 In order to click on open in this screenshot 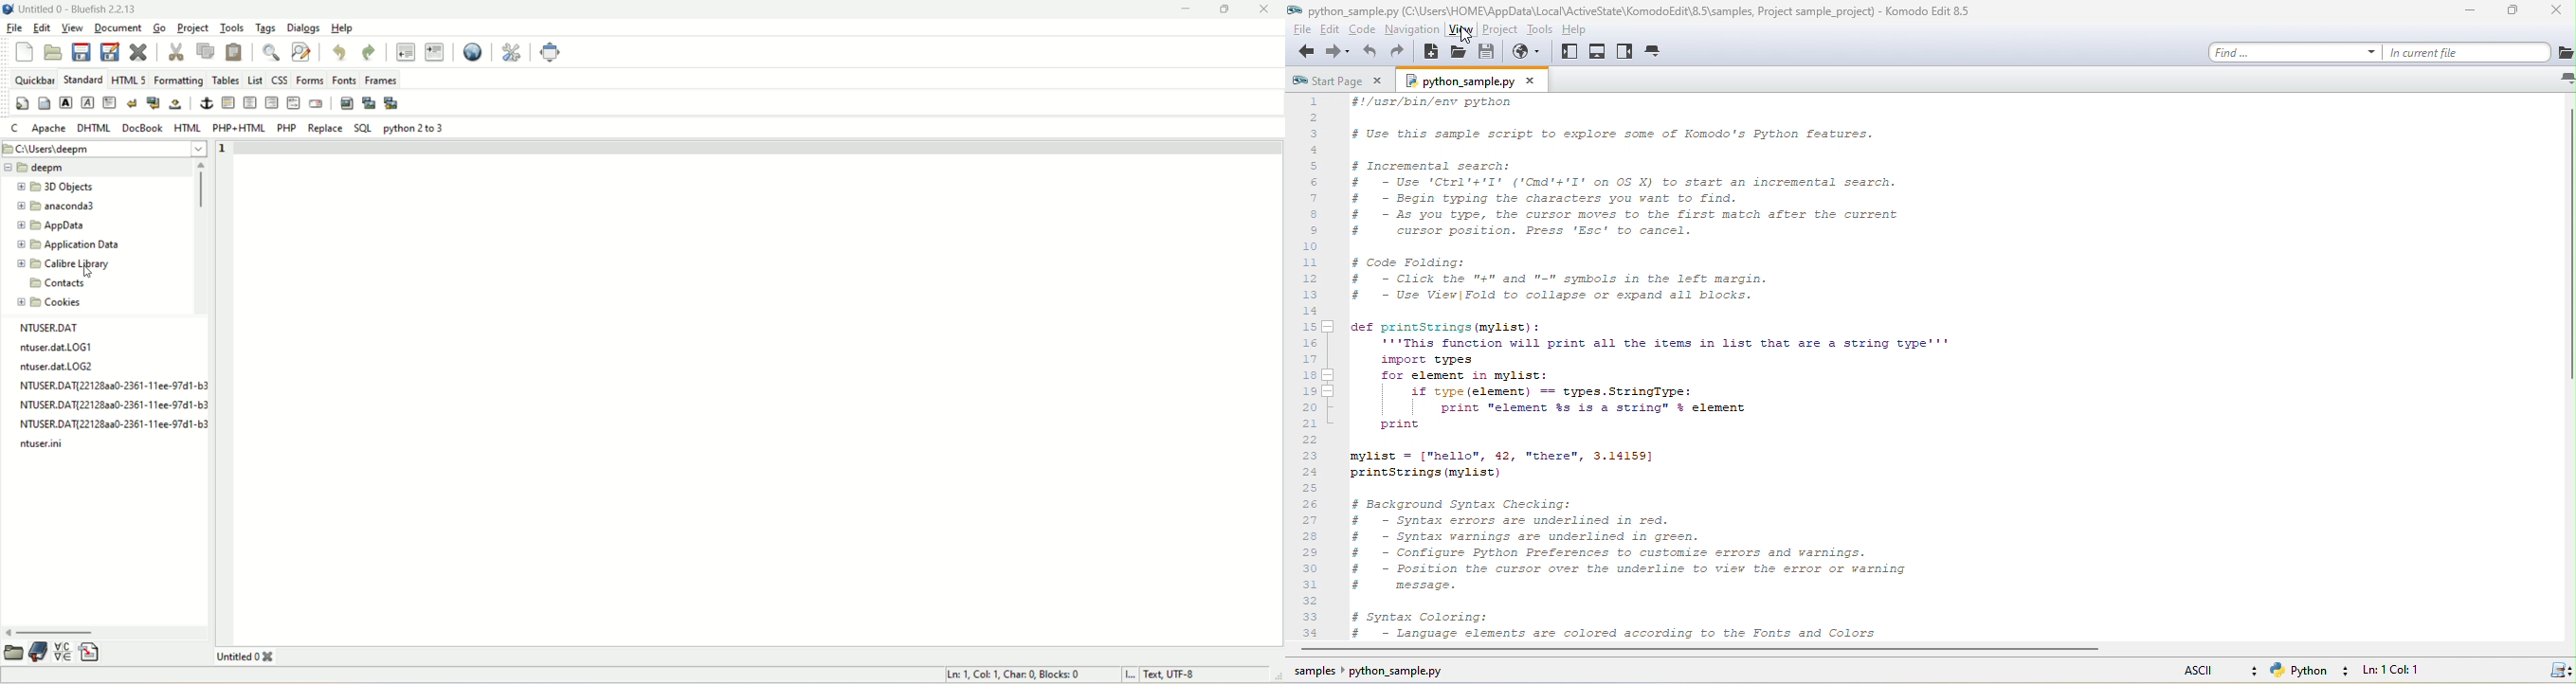, I will do `click(14, 652)`.